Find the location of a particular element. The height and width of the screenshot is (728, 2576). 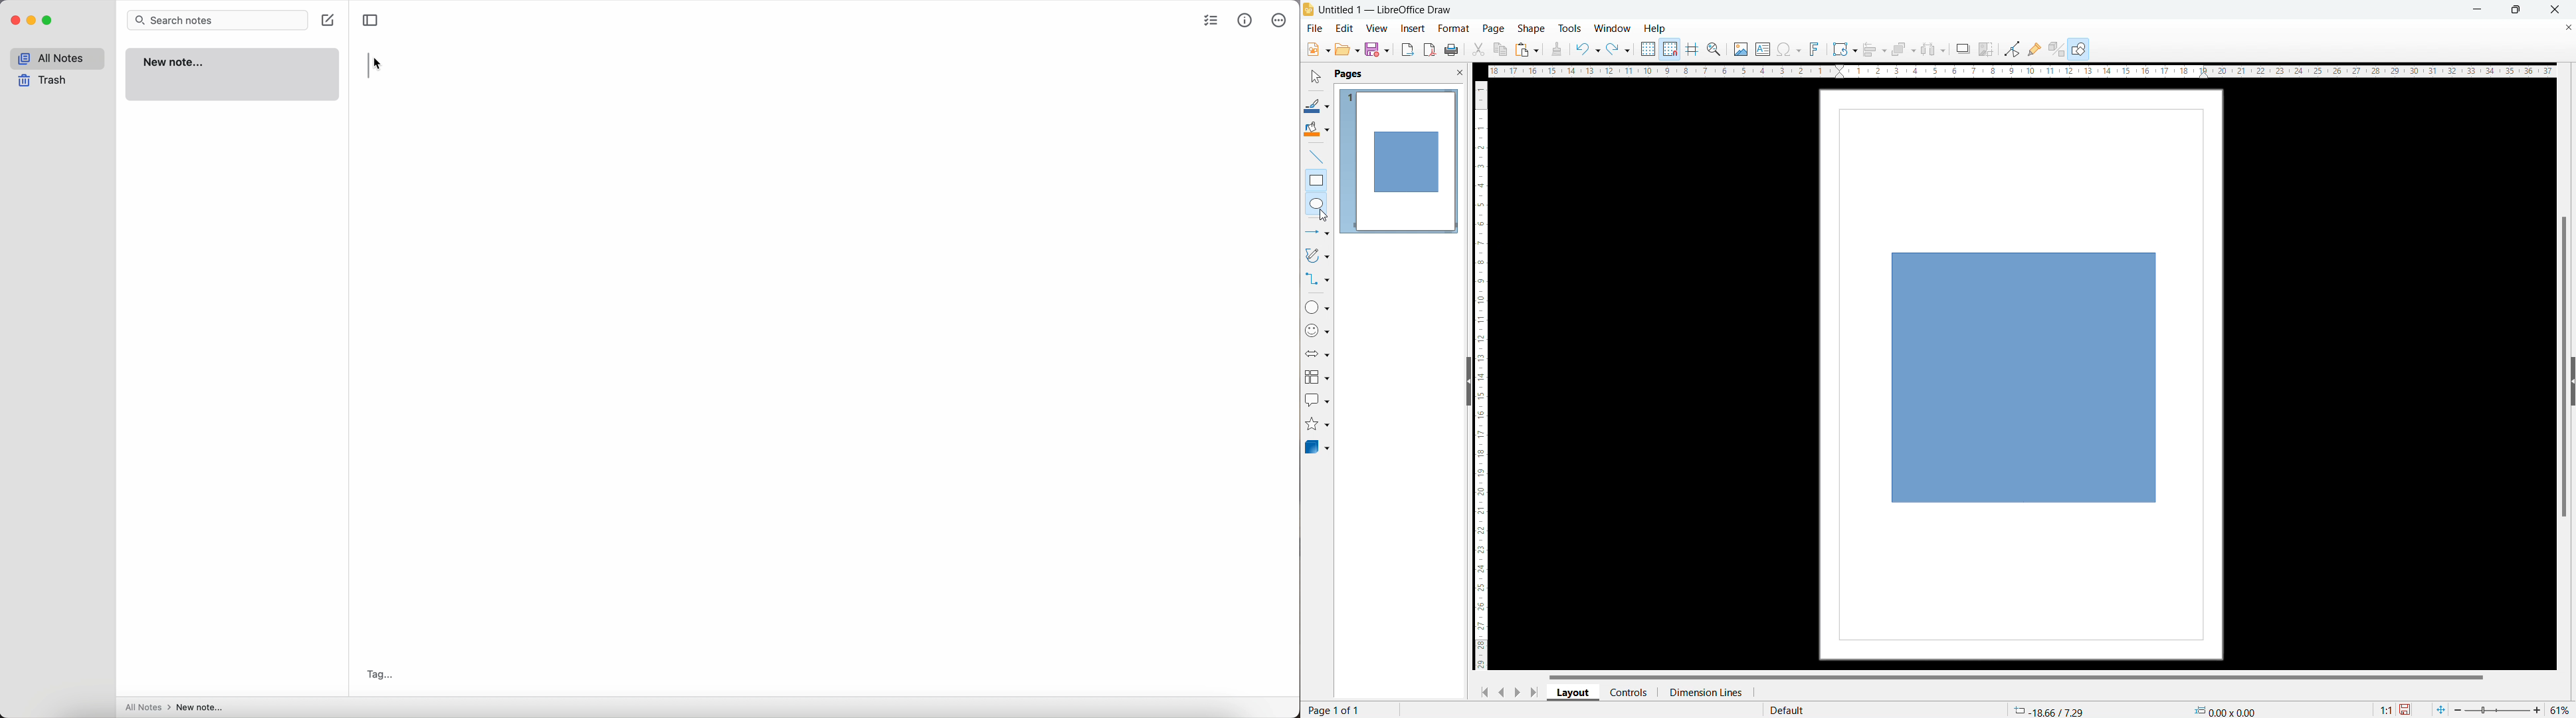

basic shapes is located at coordinates (1317, 306).